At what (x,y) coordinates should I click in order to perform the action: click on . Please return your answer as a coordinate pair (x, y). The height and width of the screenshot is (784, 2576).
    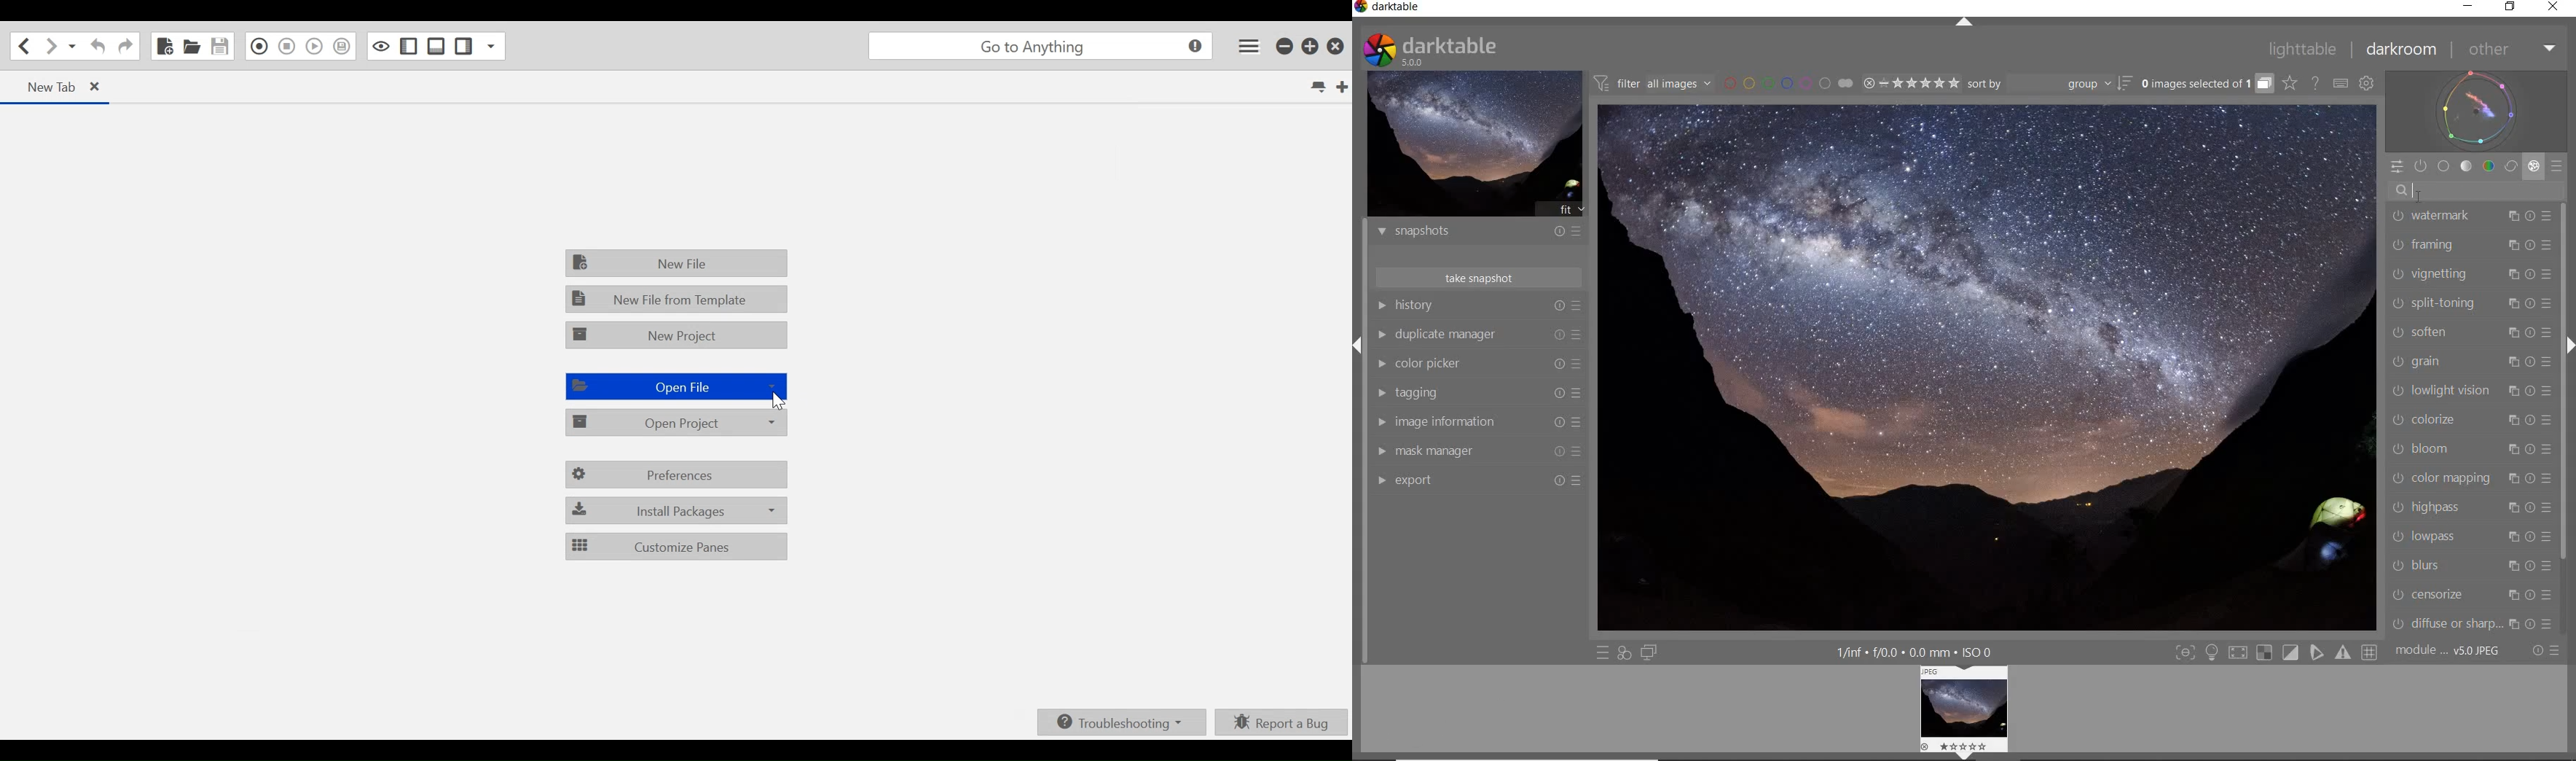
    Looking at the image, I should click on (2547, 362).